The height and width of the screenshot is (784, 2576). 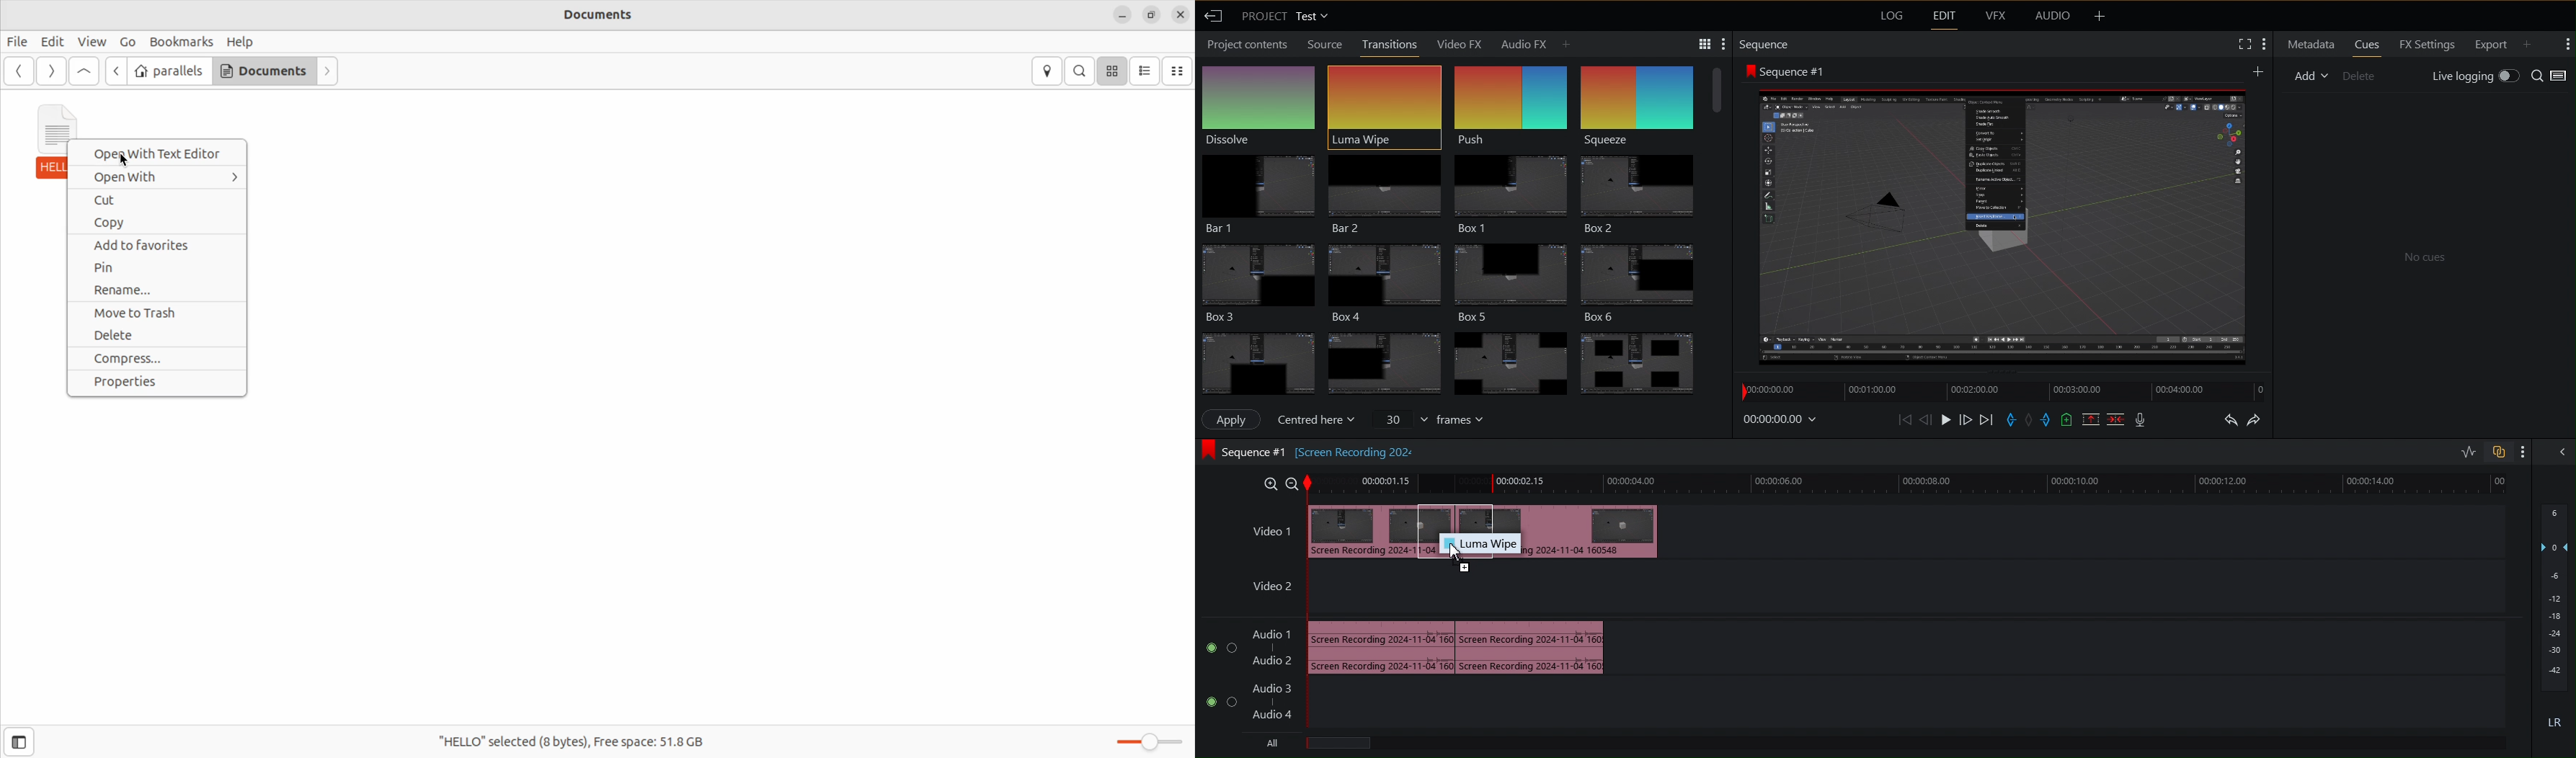 What do you see at coordinates (1262, 103) in the screenshot?
I see `Dissolve` at bounding box center [1262, 103].